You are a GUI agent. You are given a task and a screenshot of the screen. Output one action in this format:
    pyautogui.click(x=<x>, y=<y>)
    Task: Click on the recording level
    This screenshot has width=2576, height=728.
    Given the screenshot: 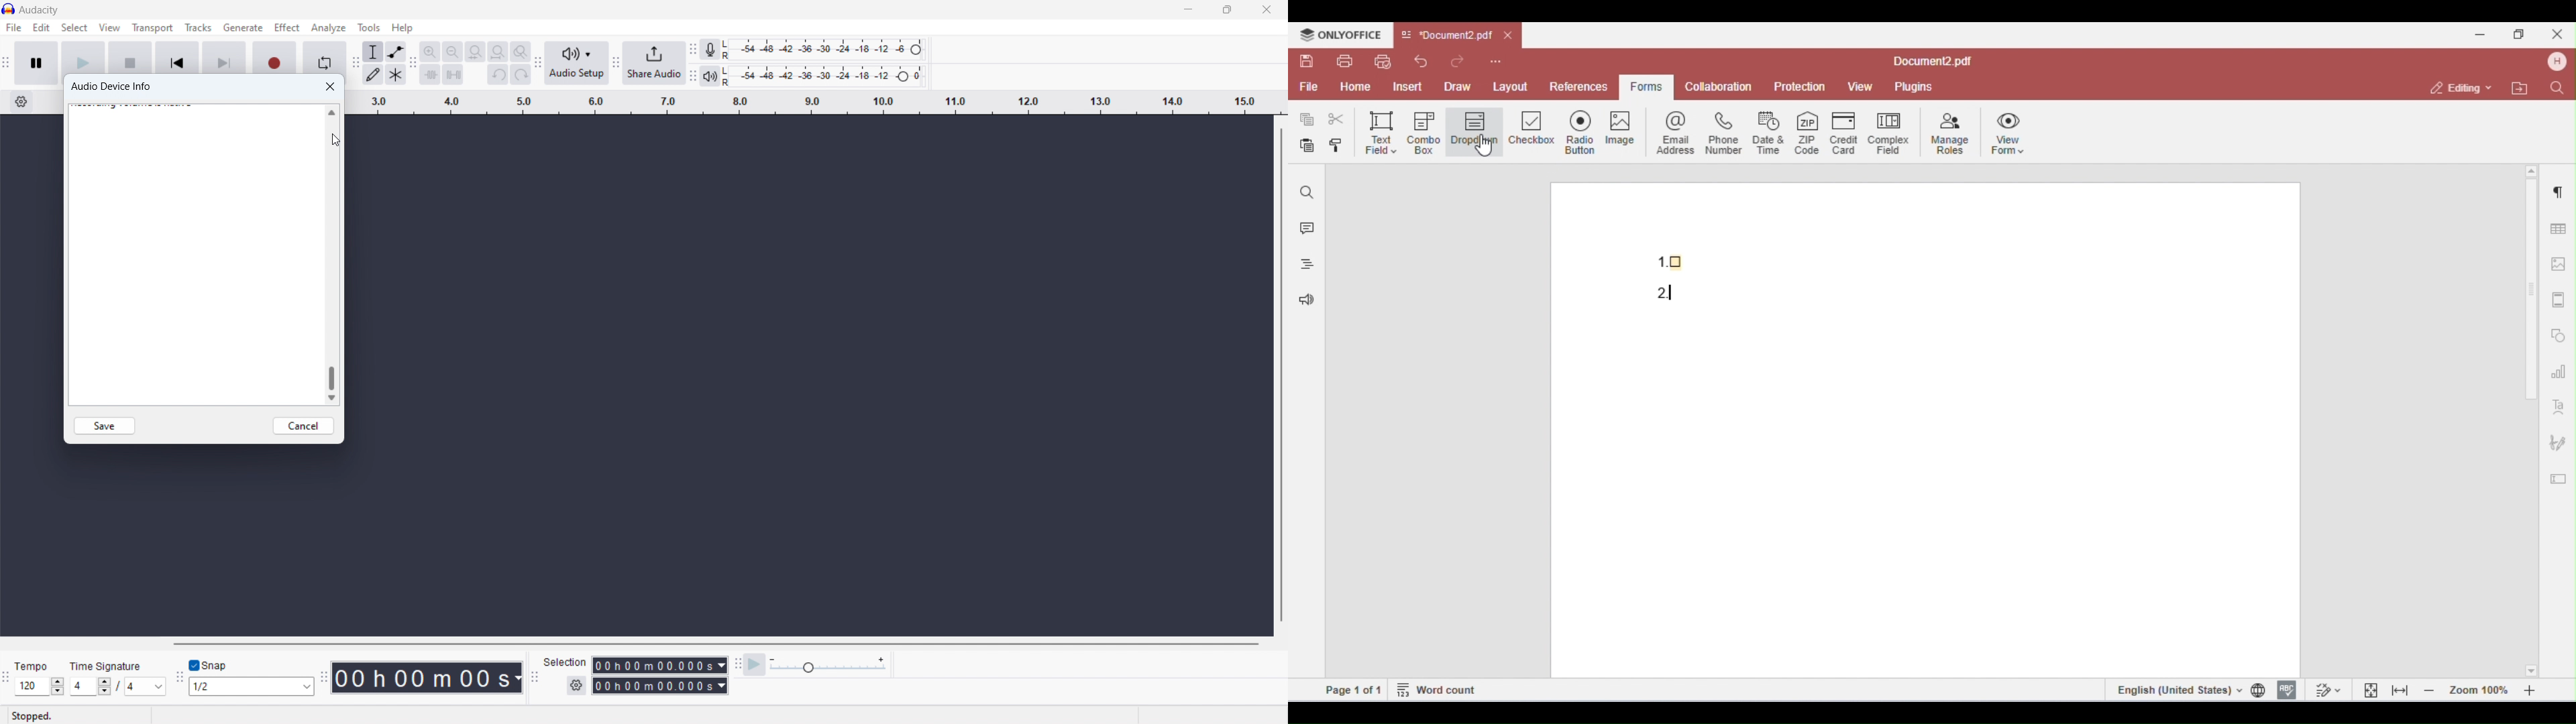 What is the action you would take?
    pyautogui.click(x=822, y=50)
    